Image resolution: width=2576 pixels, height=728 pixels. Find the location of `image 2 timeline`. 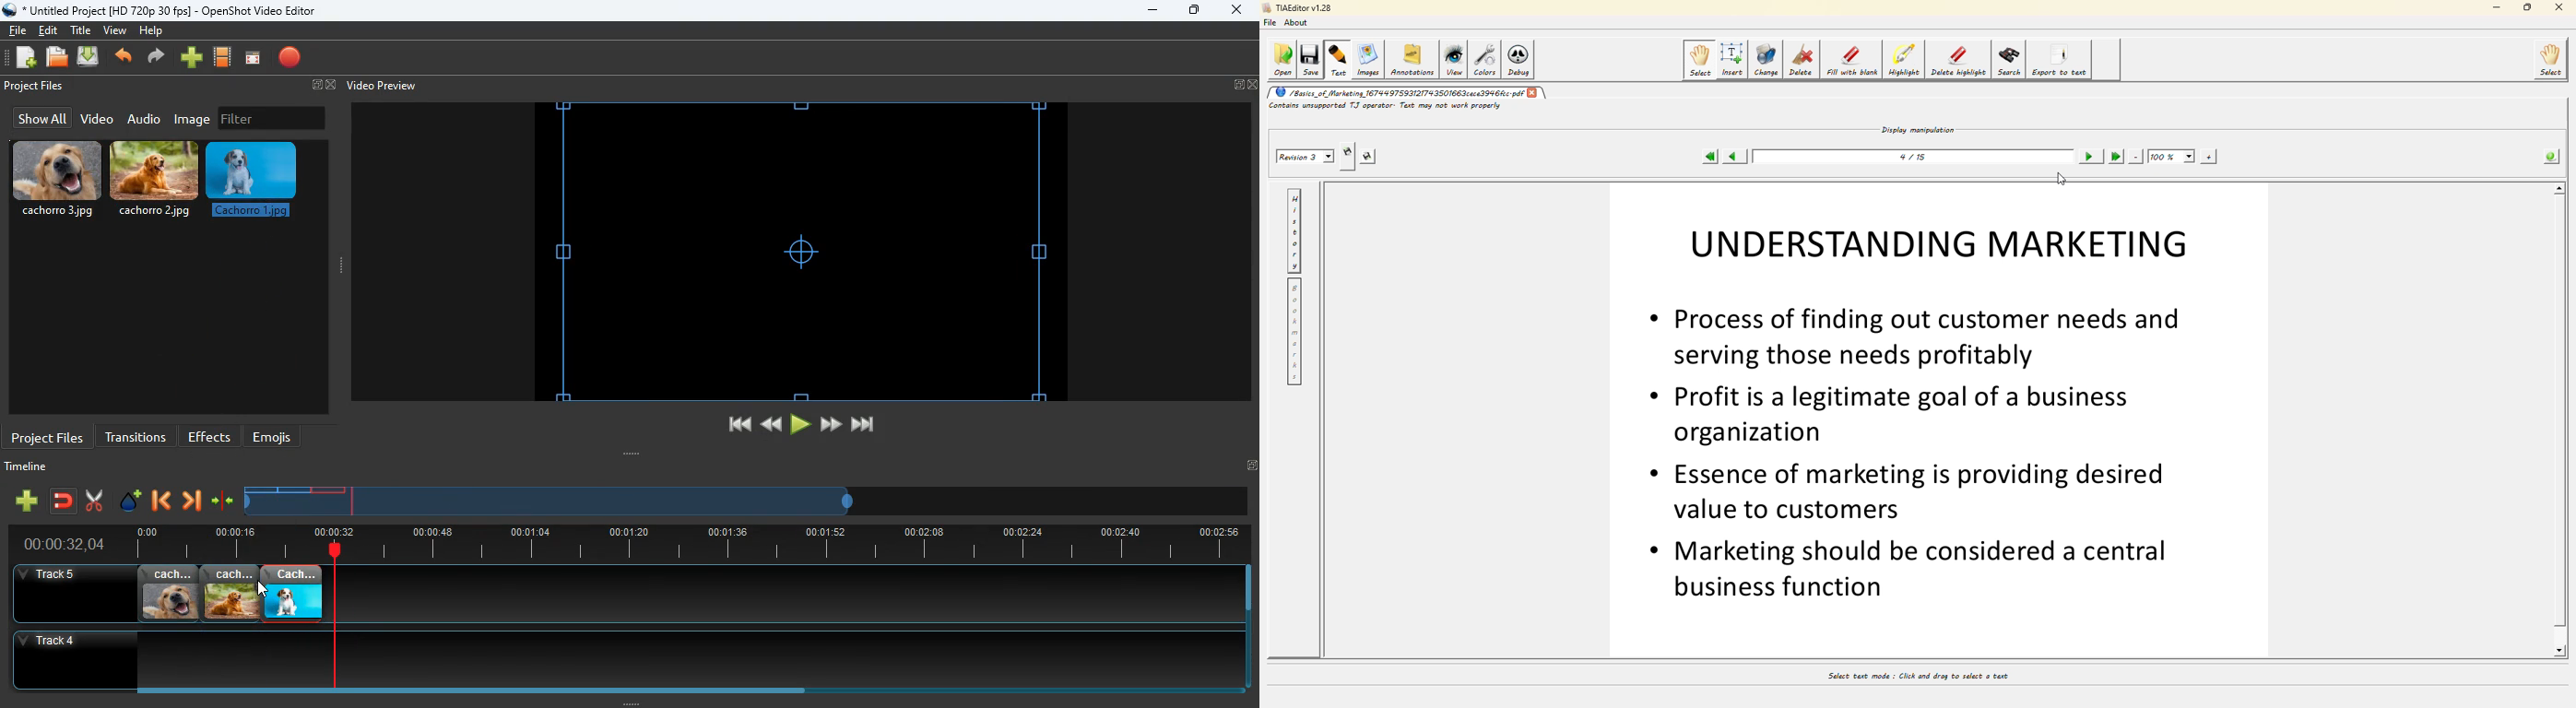

image 2 timeline is located at coordinates (297, 490).